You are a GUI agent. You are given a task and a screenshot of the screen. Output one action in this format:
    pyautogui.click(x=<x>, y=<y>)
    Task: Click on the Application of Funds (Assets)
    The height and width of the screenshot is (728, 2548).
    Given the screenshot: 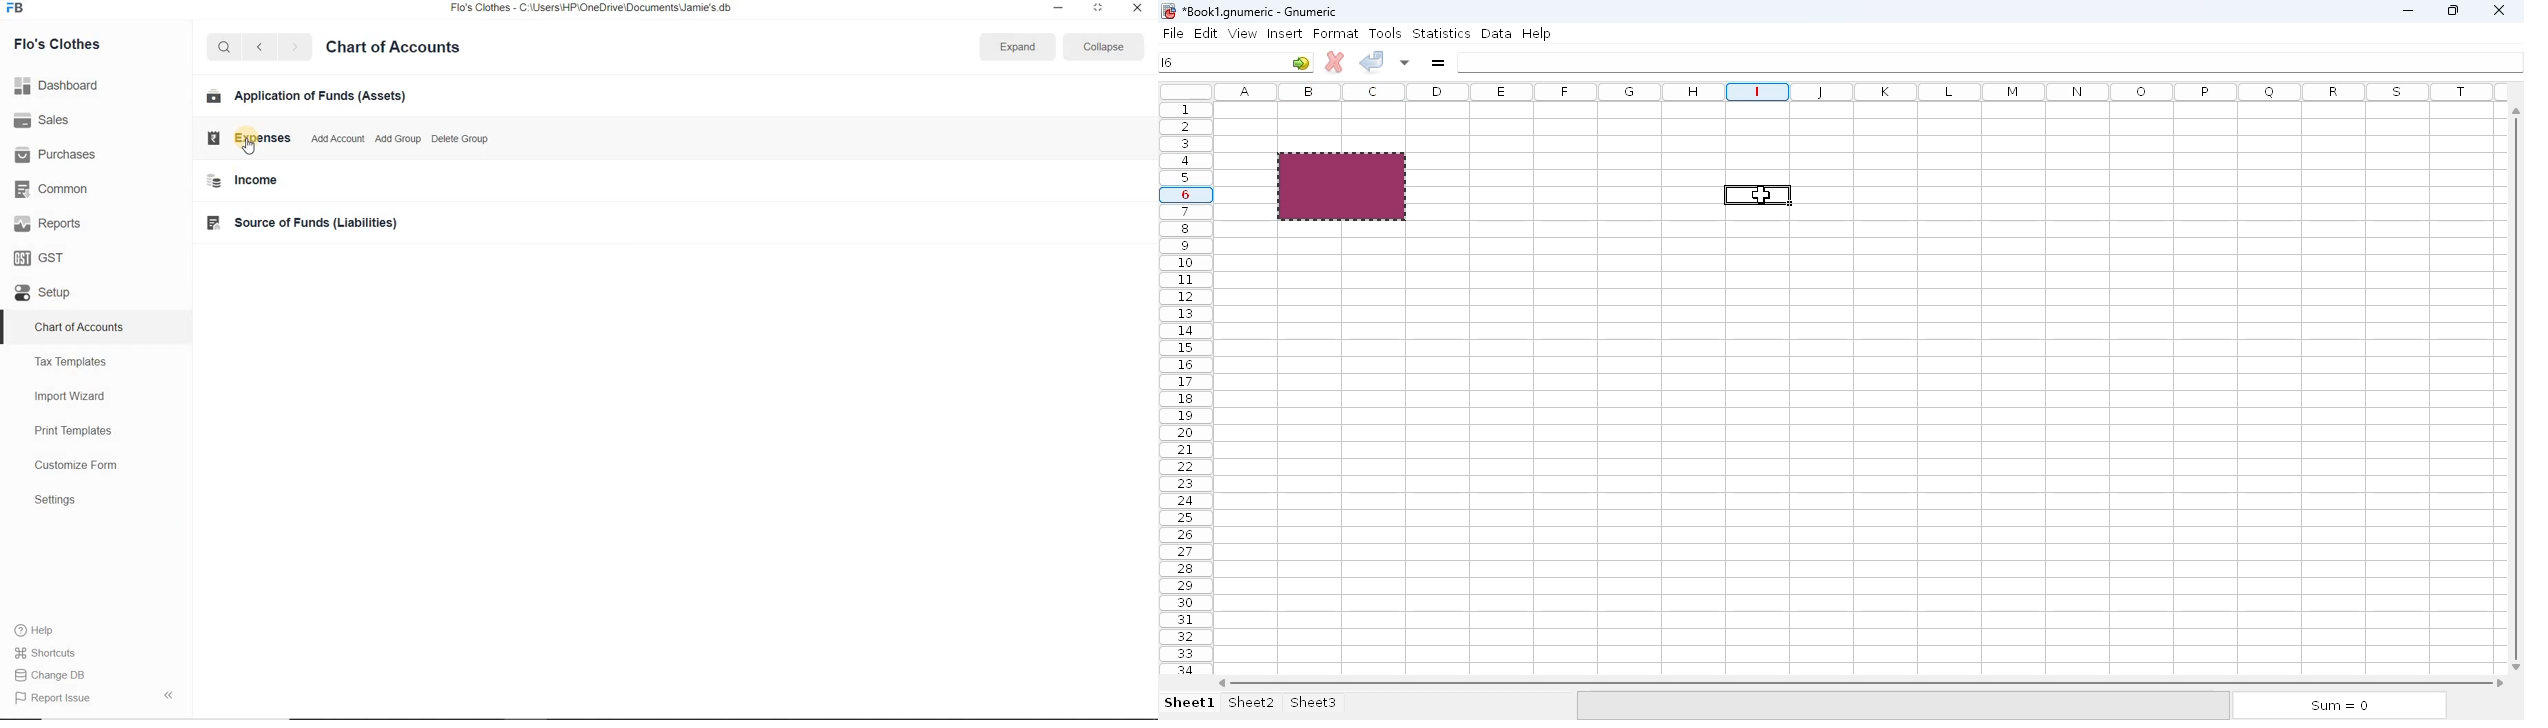 What is the action you would take?
    pyautogui.click(x=307, y=97)
    